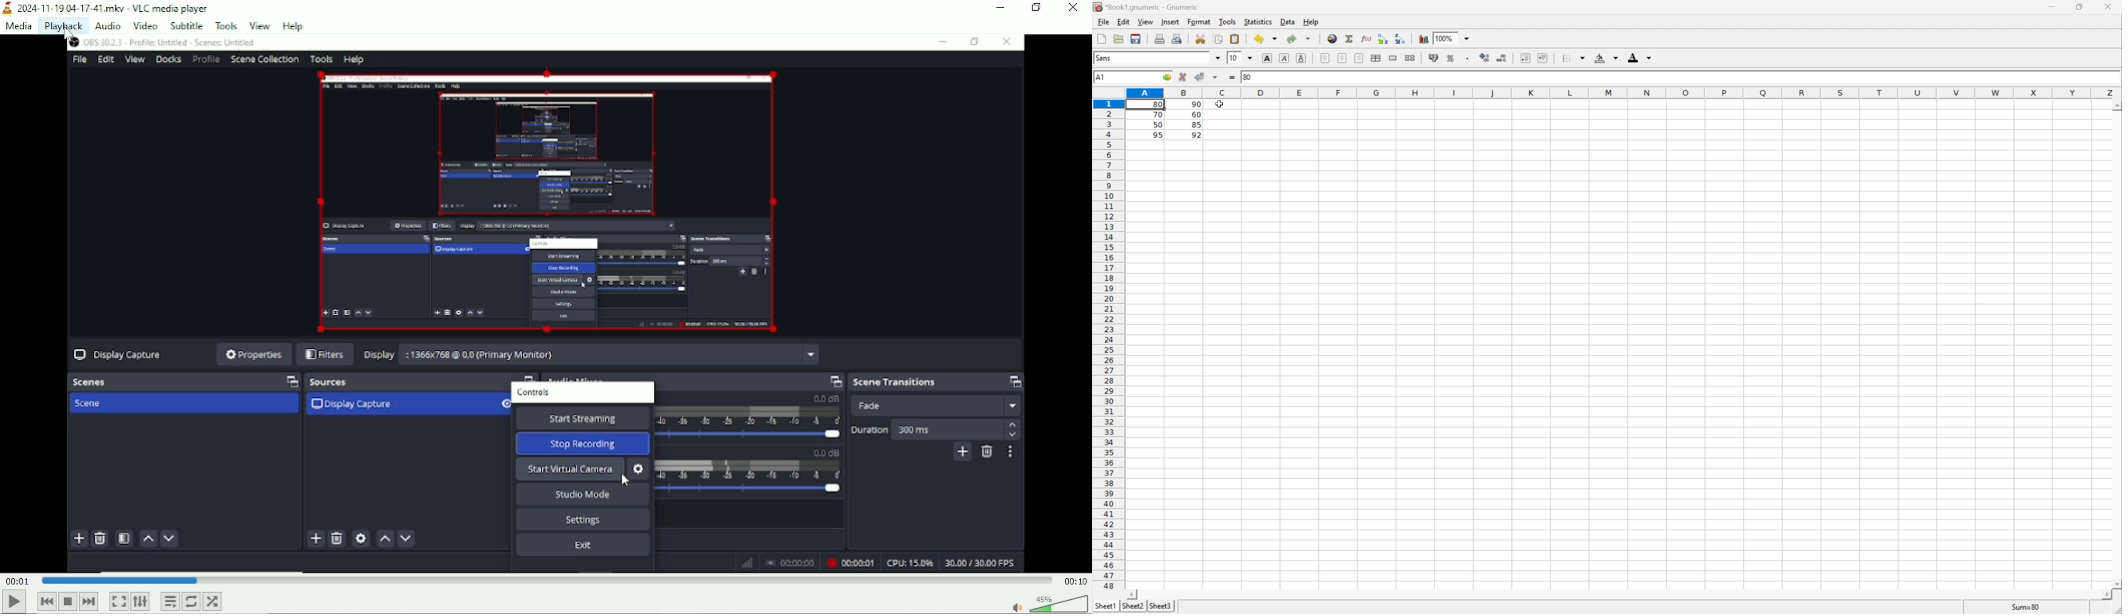 Image resolution: width=2128 pixels, height=616 pixels. I want to click on Edit a function in the current cell, so click(1367, 39).